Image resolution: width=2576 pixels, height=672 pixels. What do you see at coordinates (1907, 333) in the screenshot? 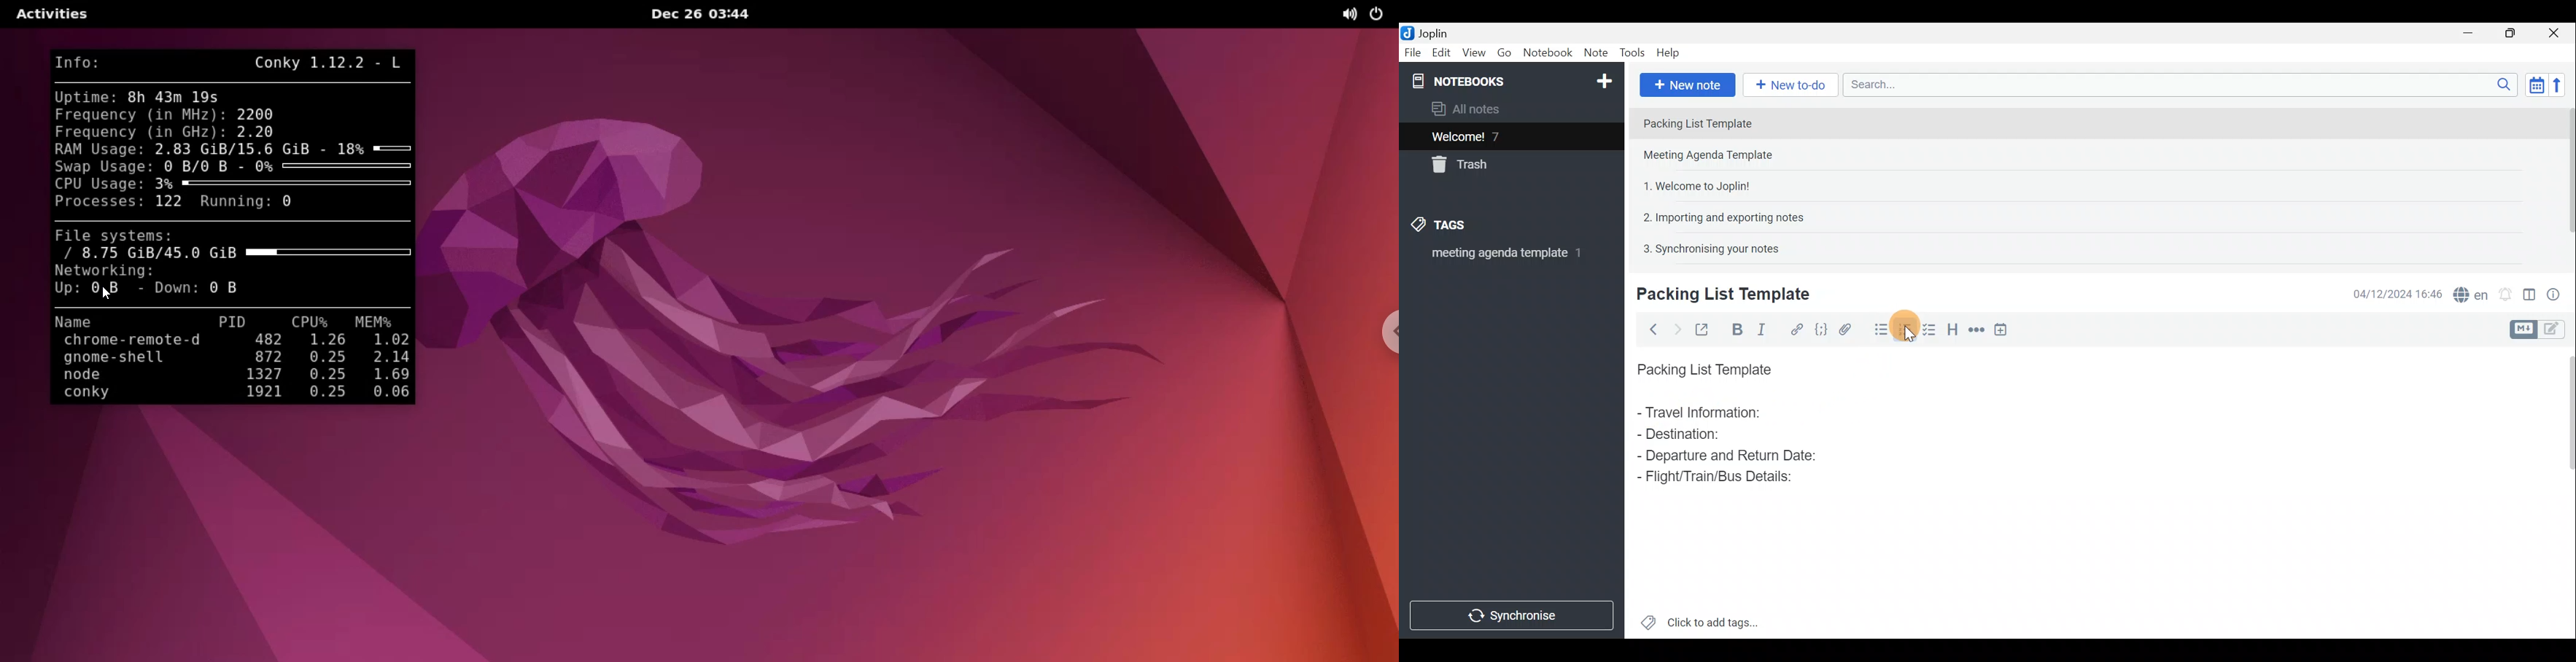
I see `Cursor` at bounding box center [1907, 333].